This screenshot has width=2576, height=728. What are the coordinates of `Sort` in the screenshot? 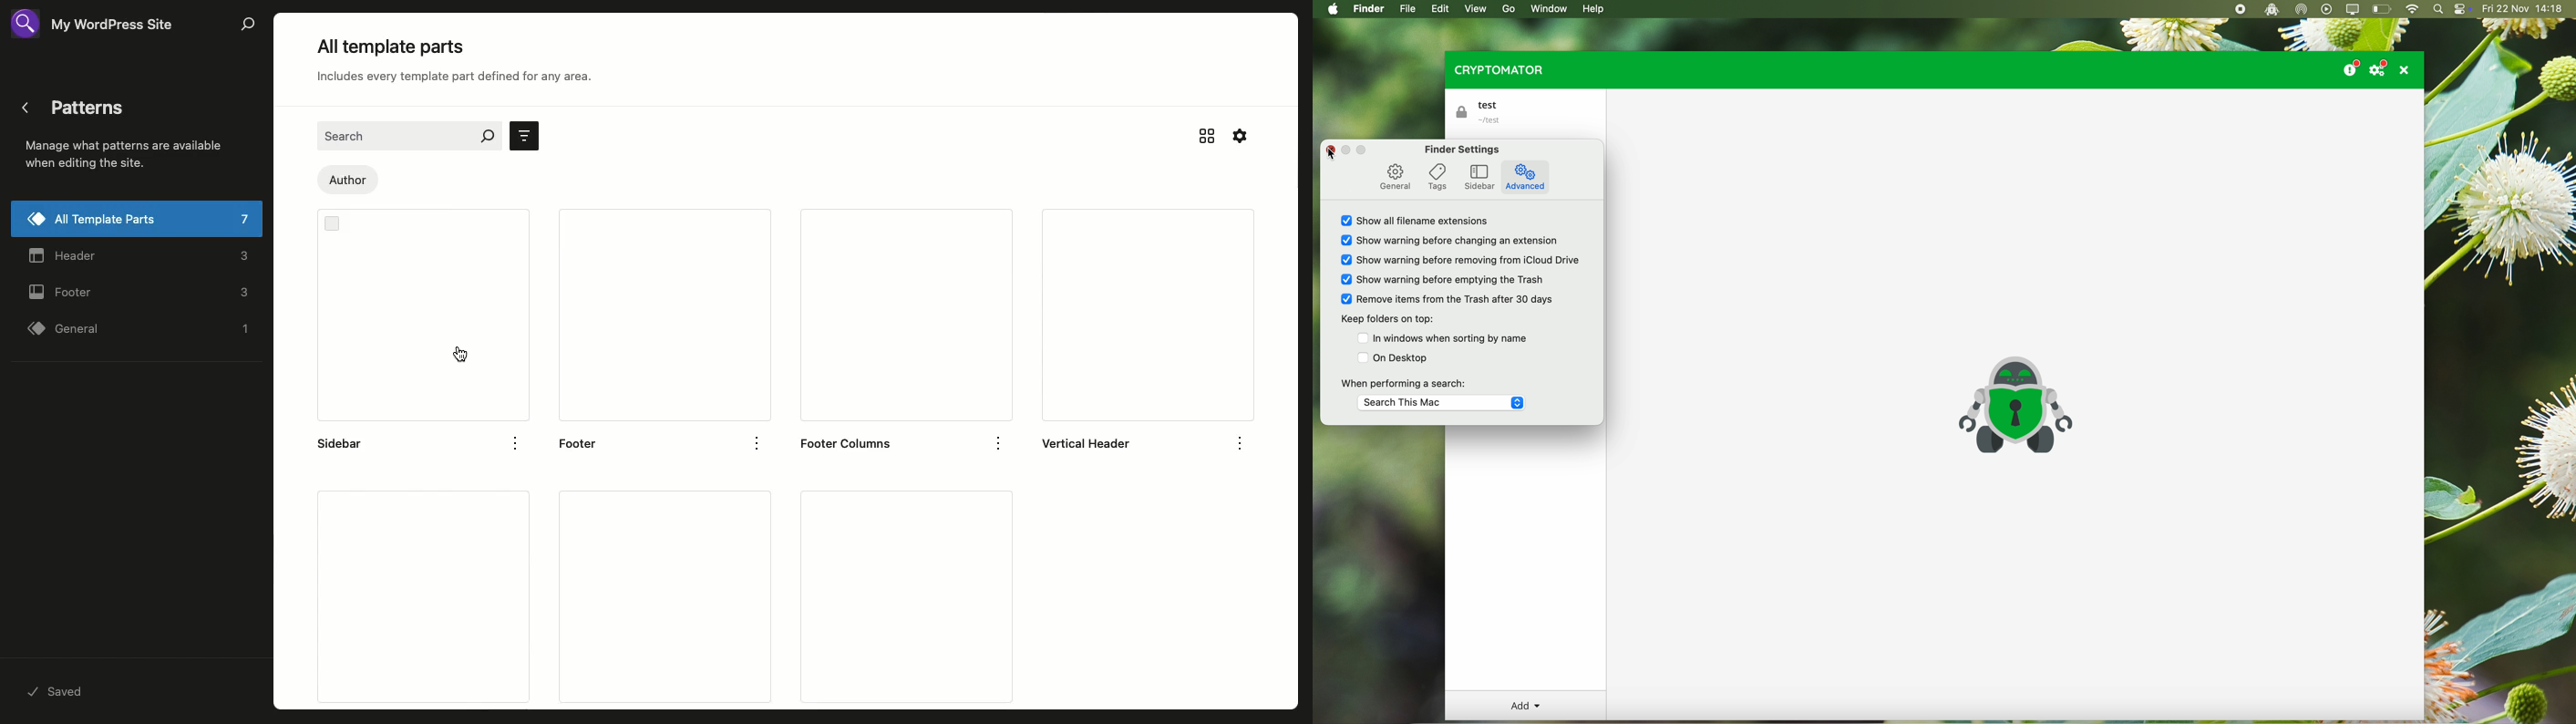 It's located at (525, 136).